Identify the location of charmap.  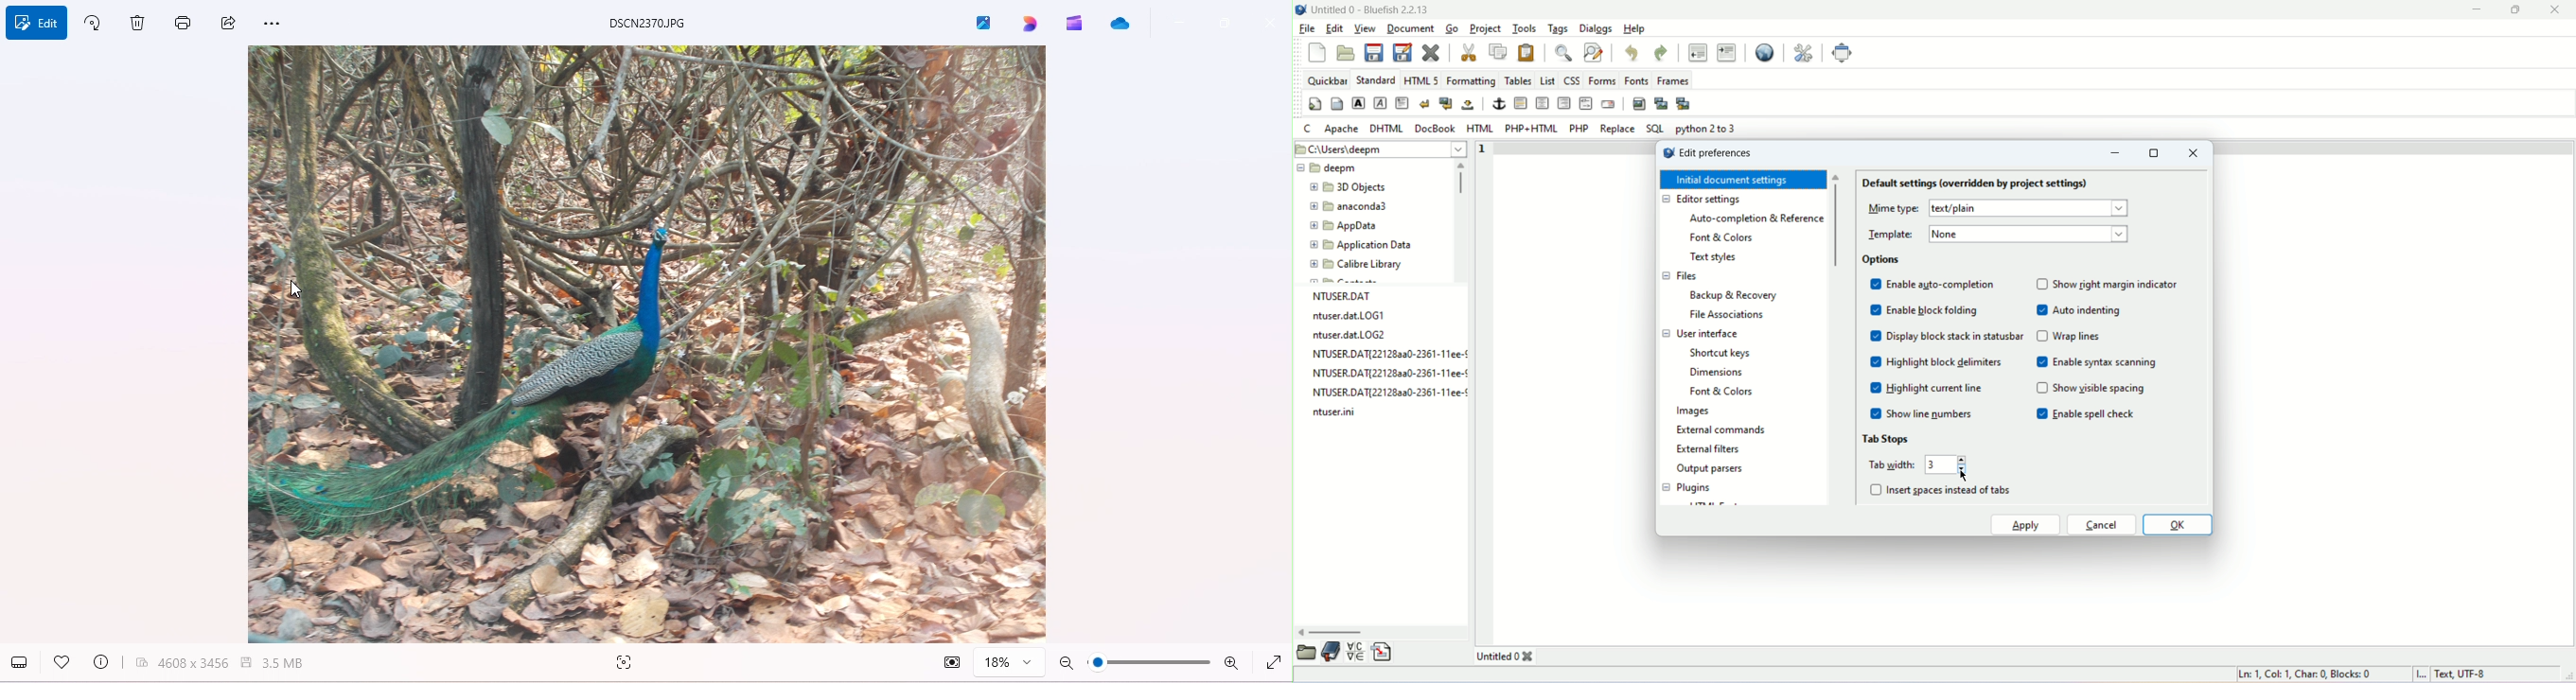
(1355, 652).